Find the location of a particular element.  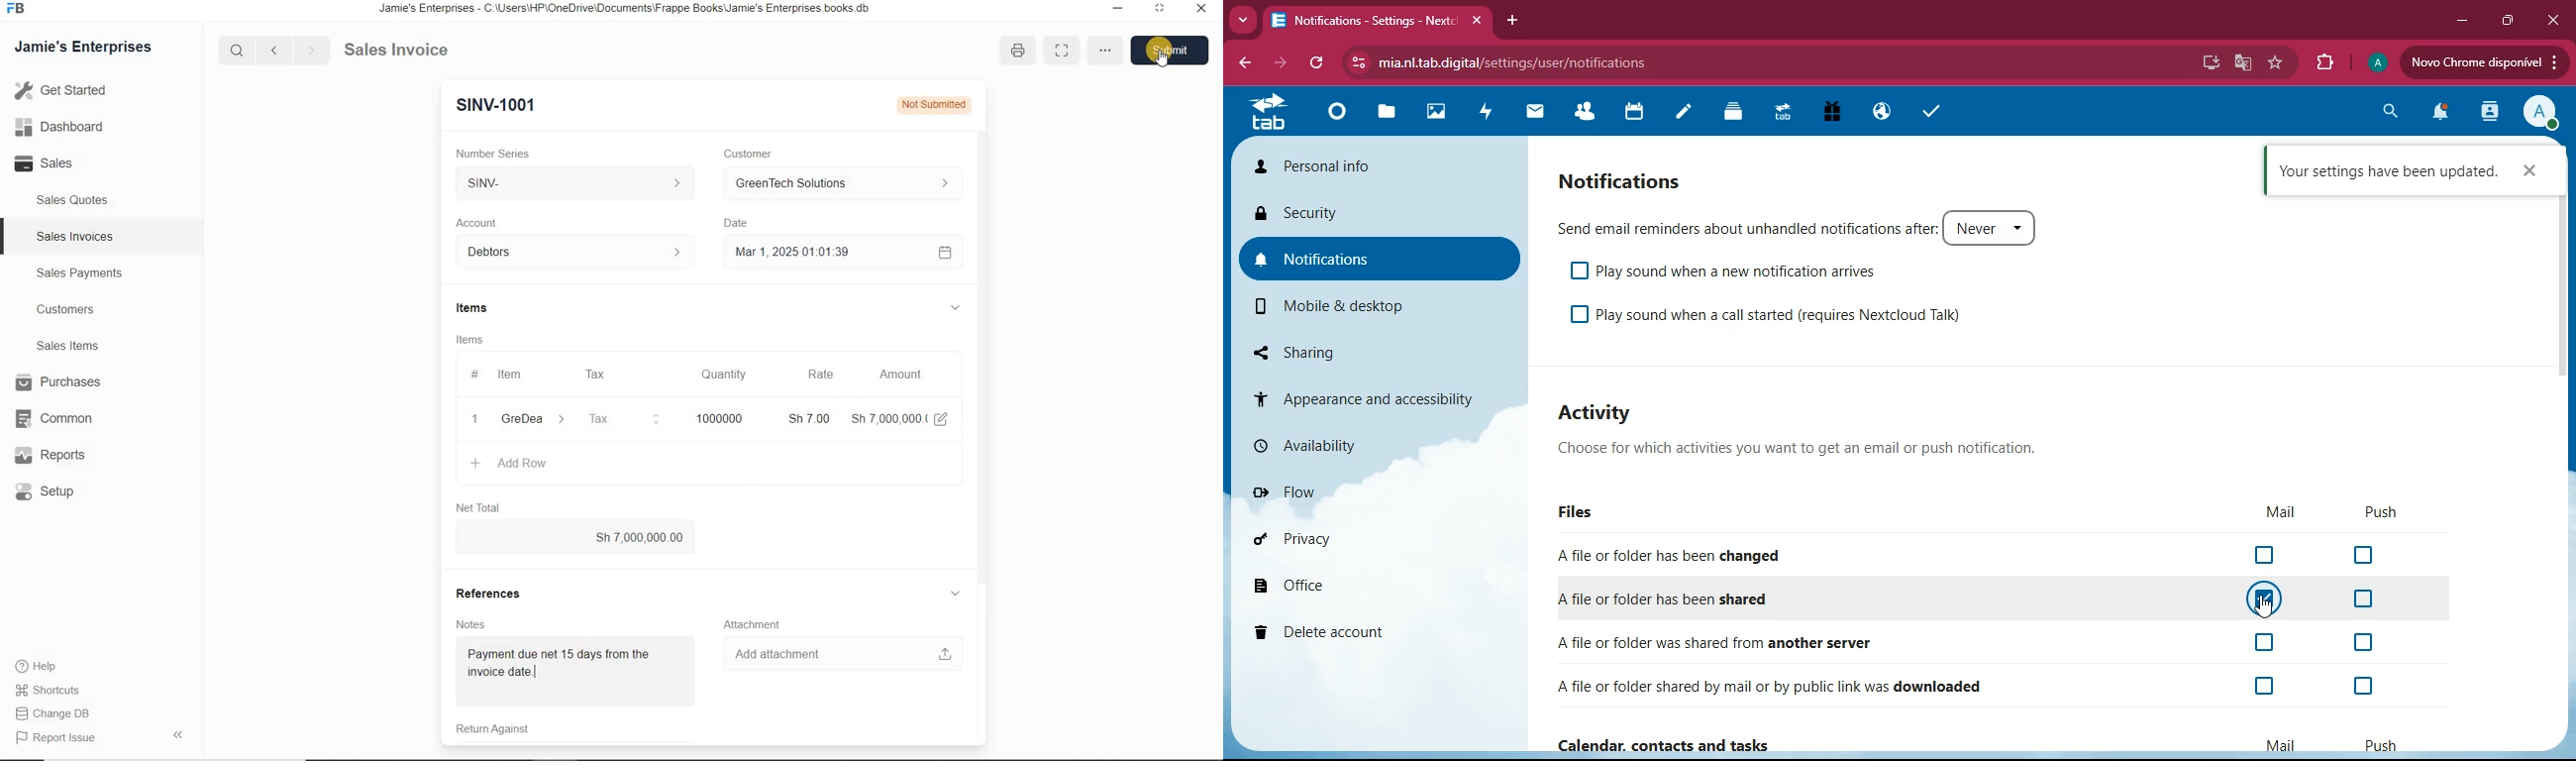

images is located at coordinates (1436, 114).